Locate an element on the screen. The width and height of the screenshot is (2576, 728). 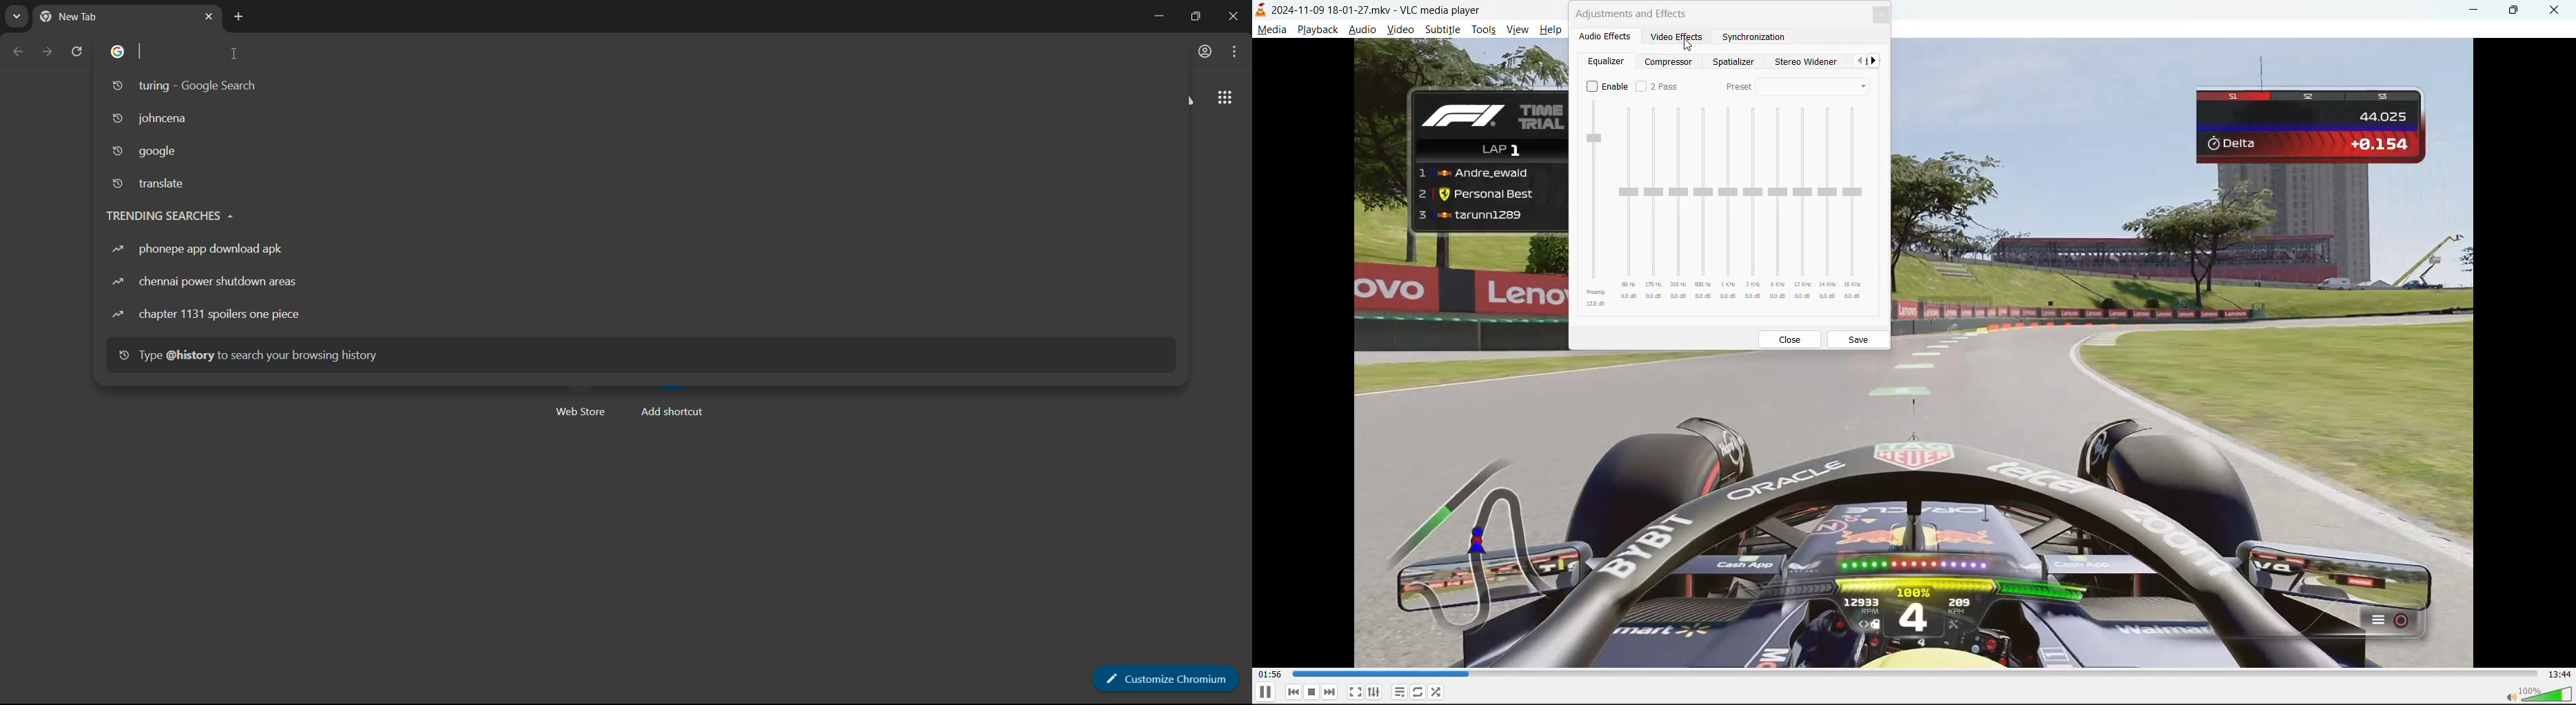
equalizer is located at coordinates (1607, 64).